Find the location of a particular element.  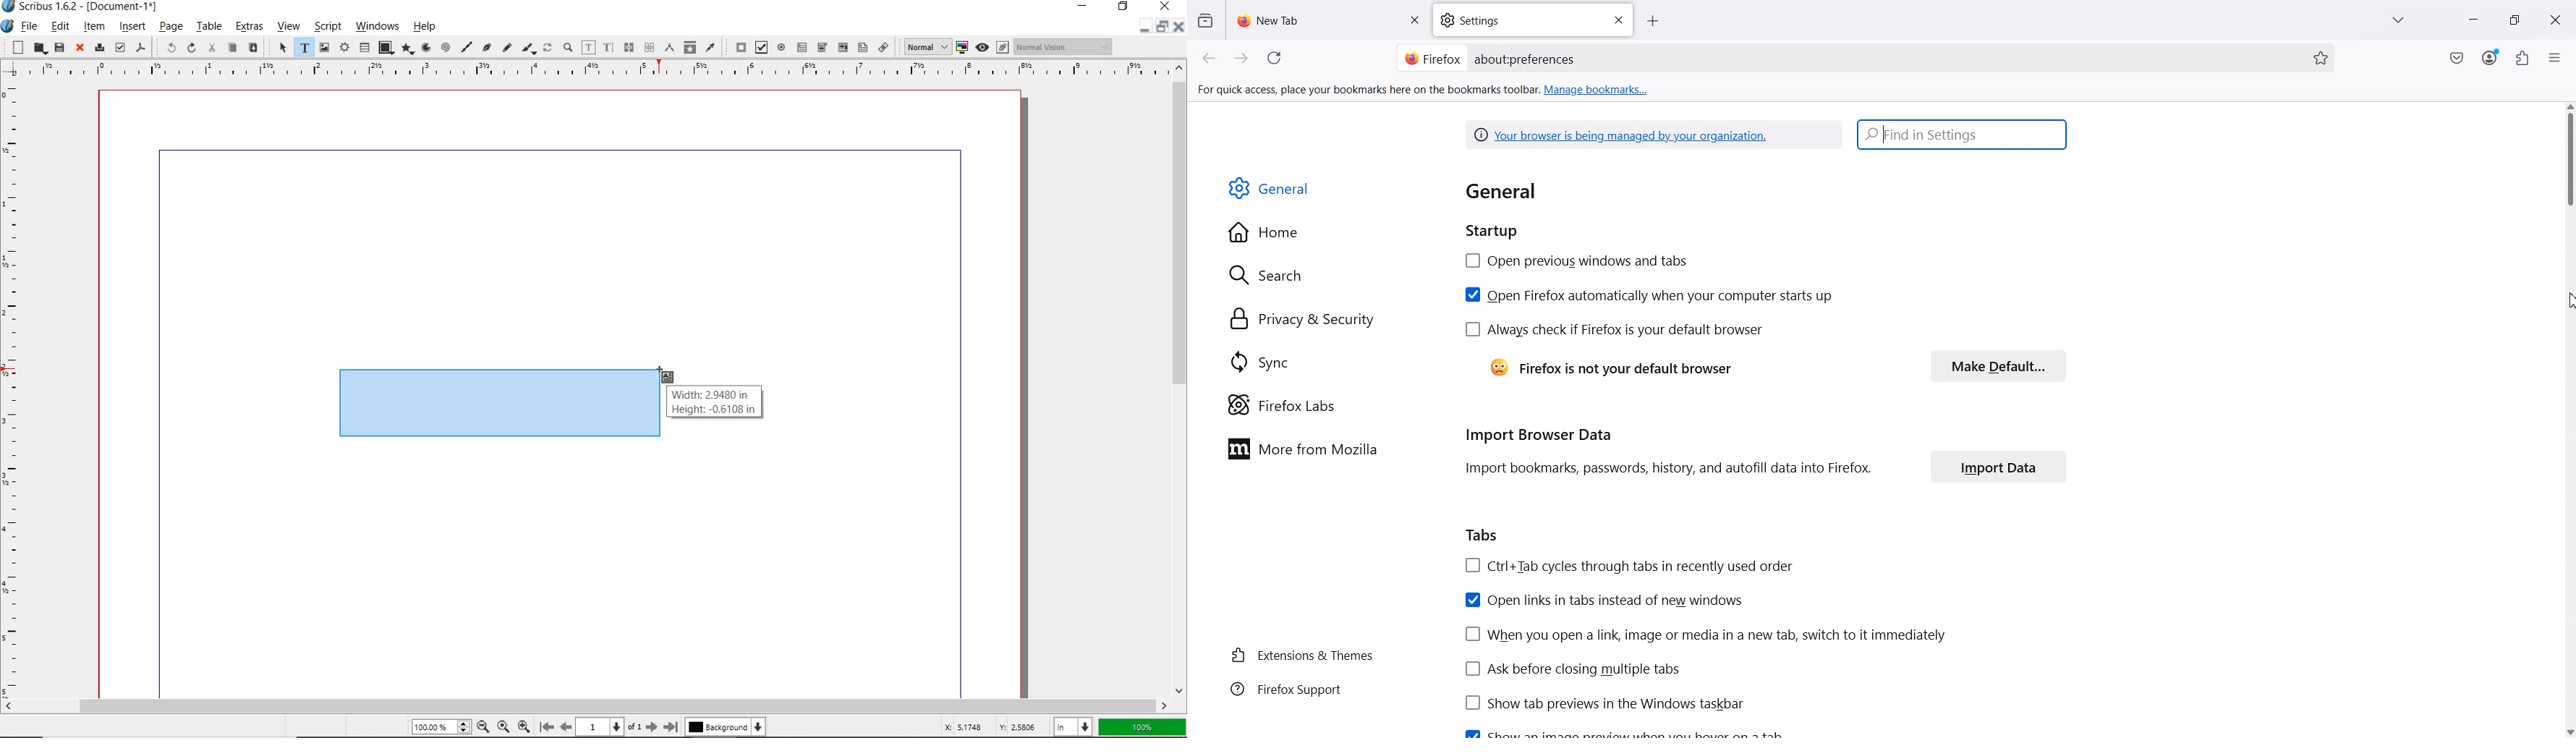

redo is located at coordinates (190, 47).